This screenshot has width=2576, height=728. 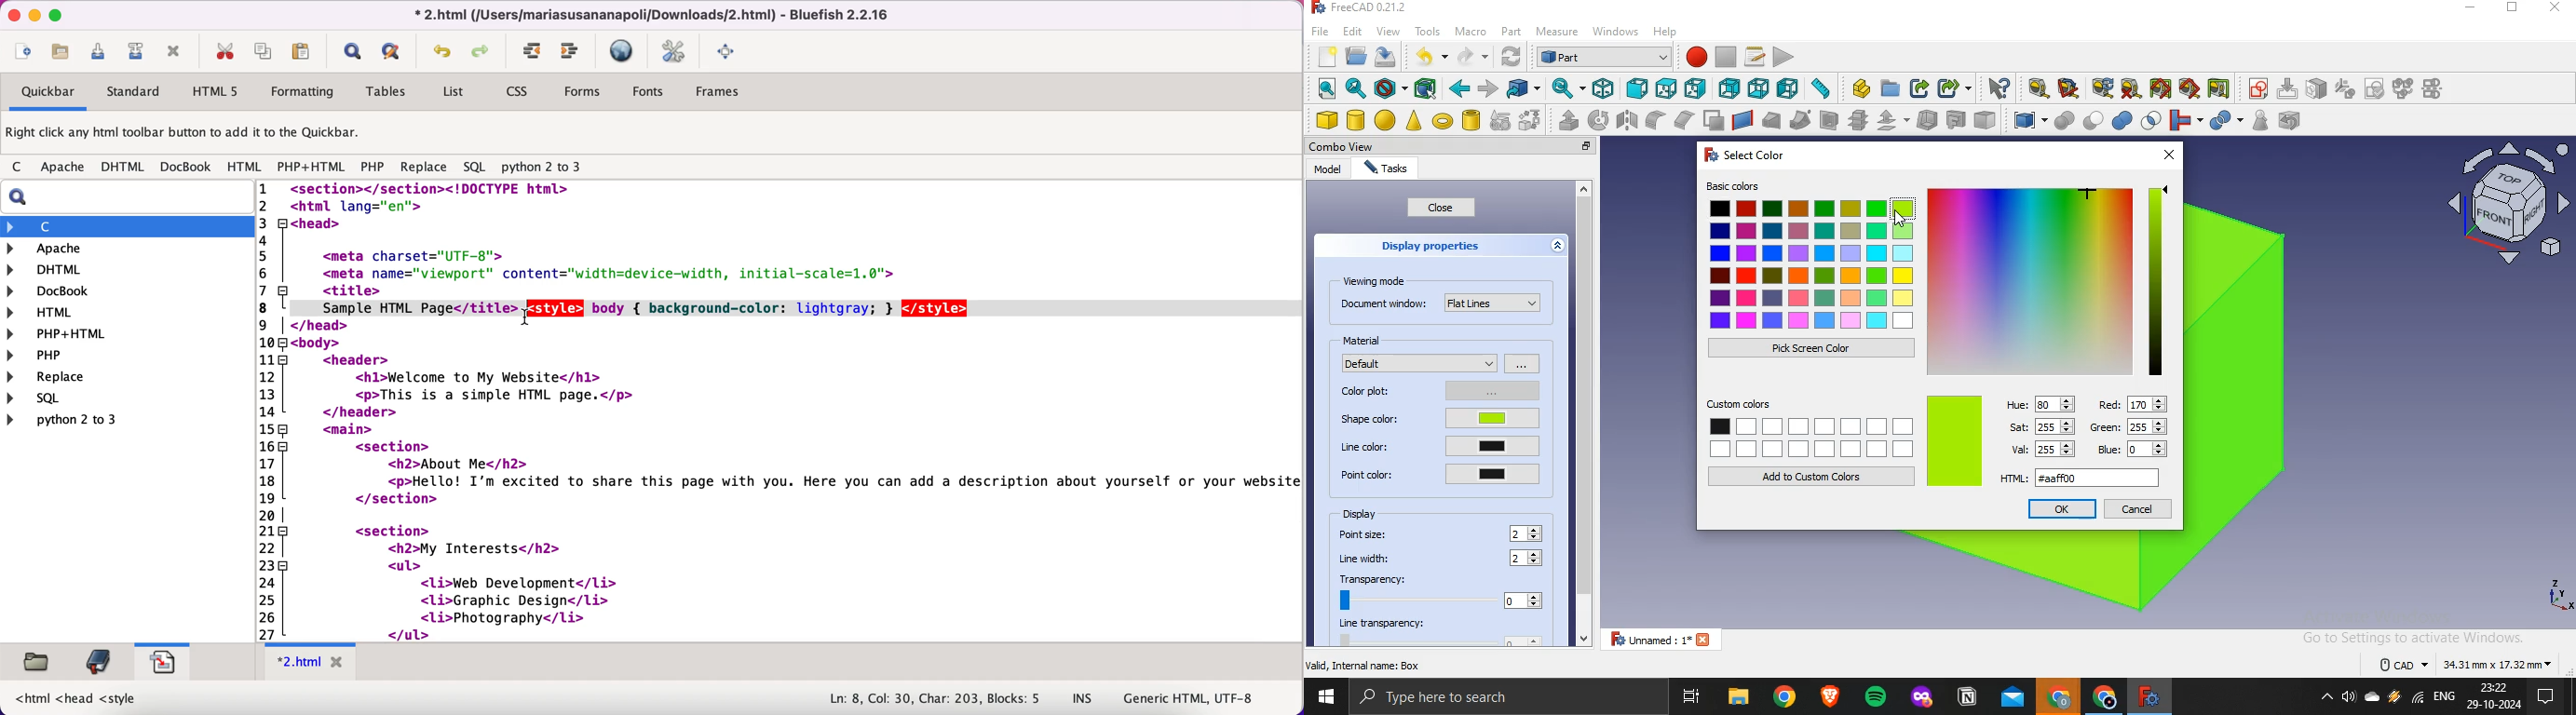 What do you see at coordinates (2556, 8) in the screenshot?
I see `close` at bounding box center [2556, 8].